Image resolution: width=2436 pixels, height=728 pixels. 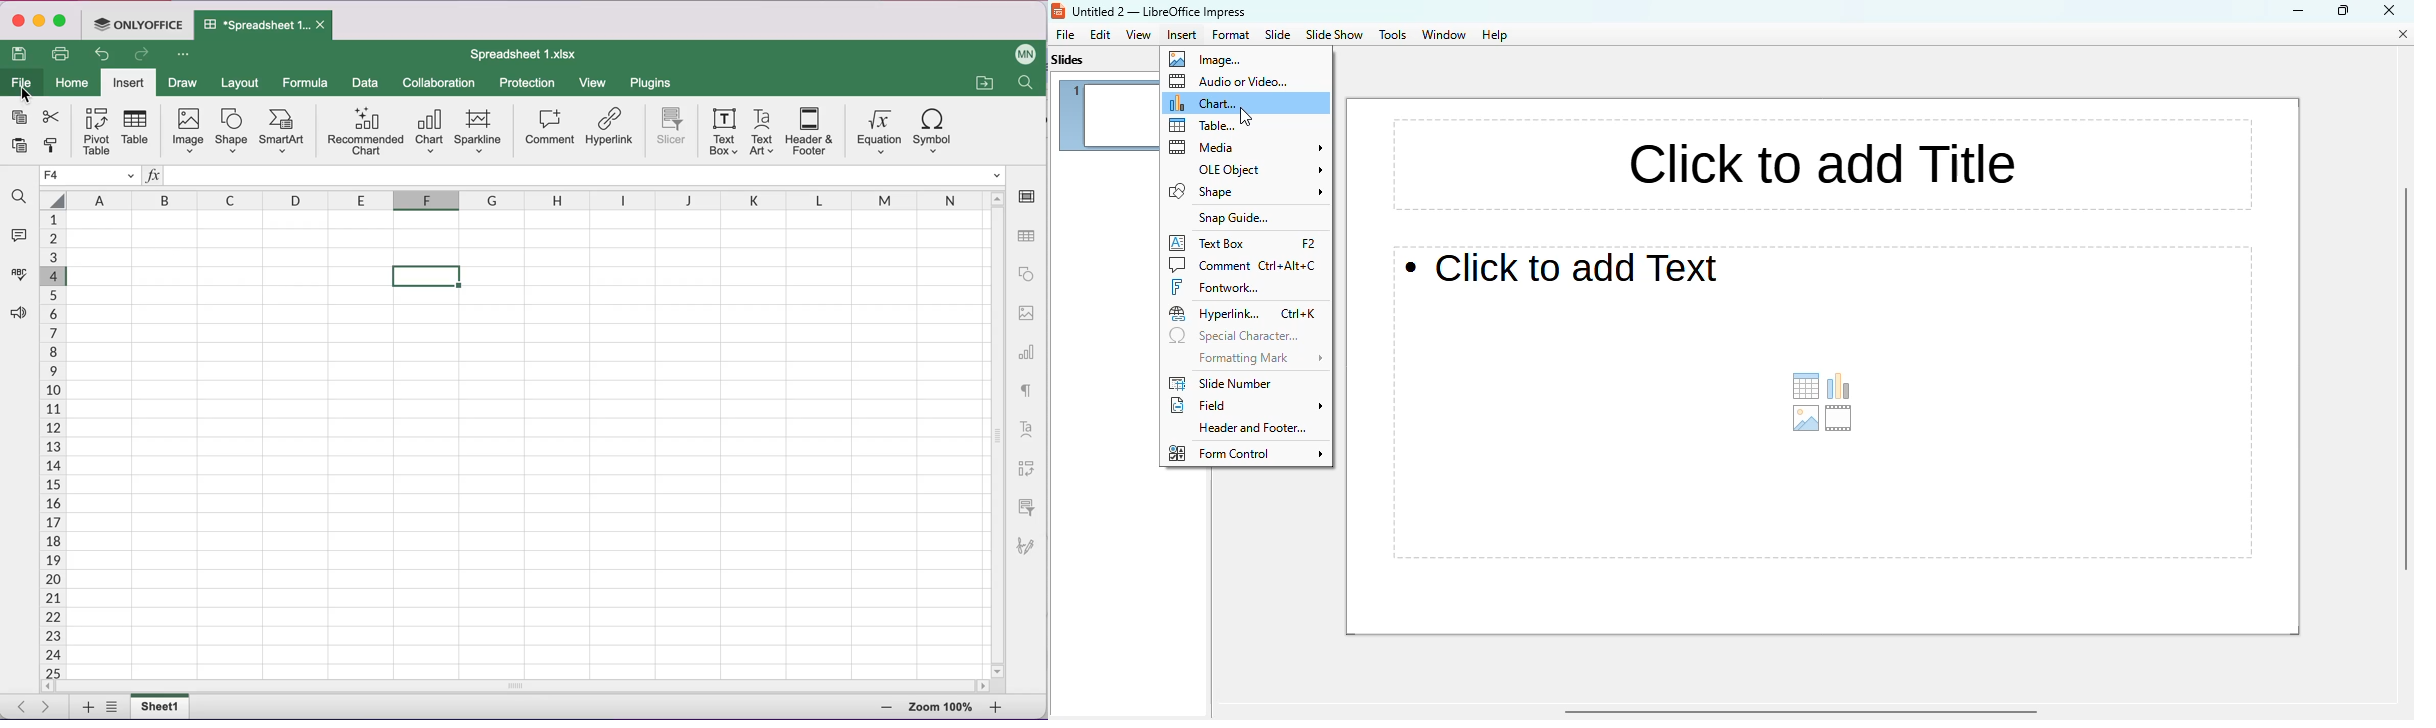 I want to click on hyperlink, so click(x=1217, y=313).